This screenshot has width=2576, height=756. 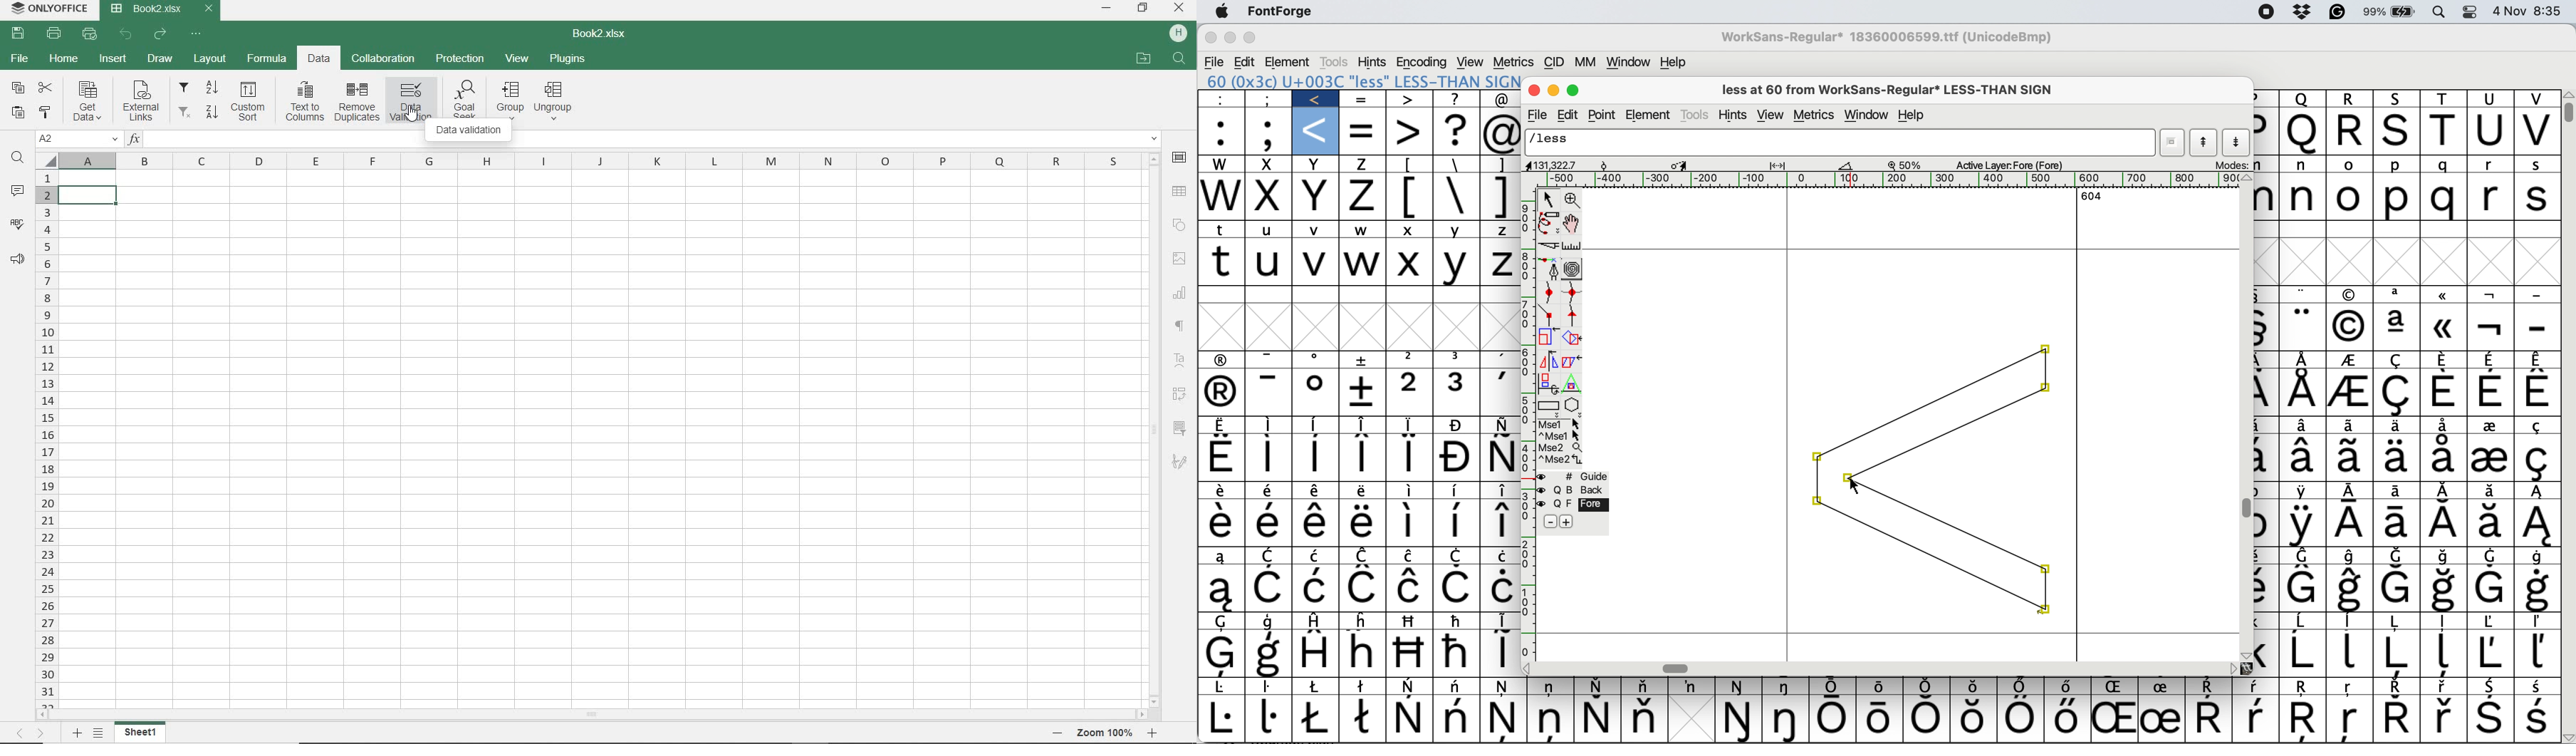 What do you see at coordinates (143, 103) in the screenshot?
I see `external links` at bounding box center [143, 103].